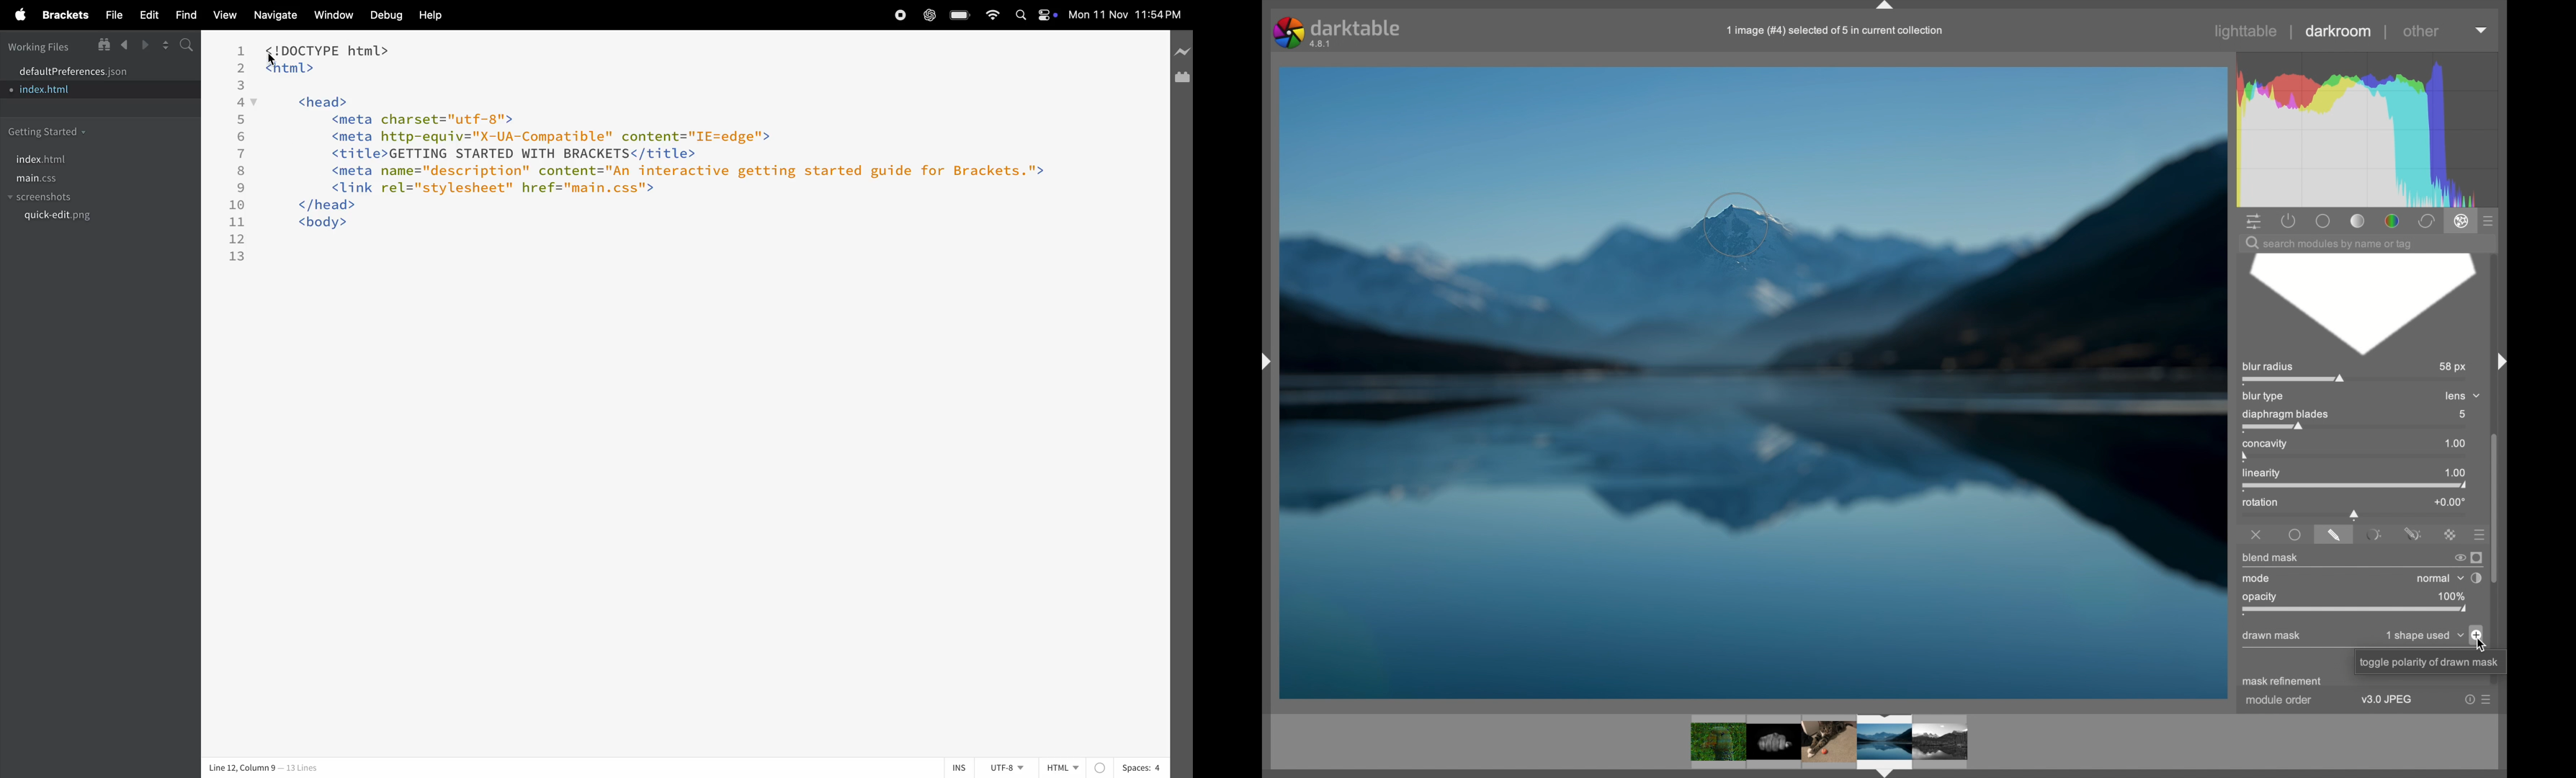 This screenshot has height=784, width=2576. What do you see at coordinates (2270, 475) in the screenshot?
I see `linearity` at bounding box center [2270, 475].